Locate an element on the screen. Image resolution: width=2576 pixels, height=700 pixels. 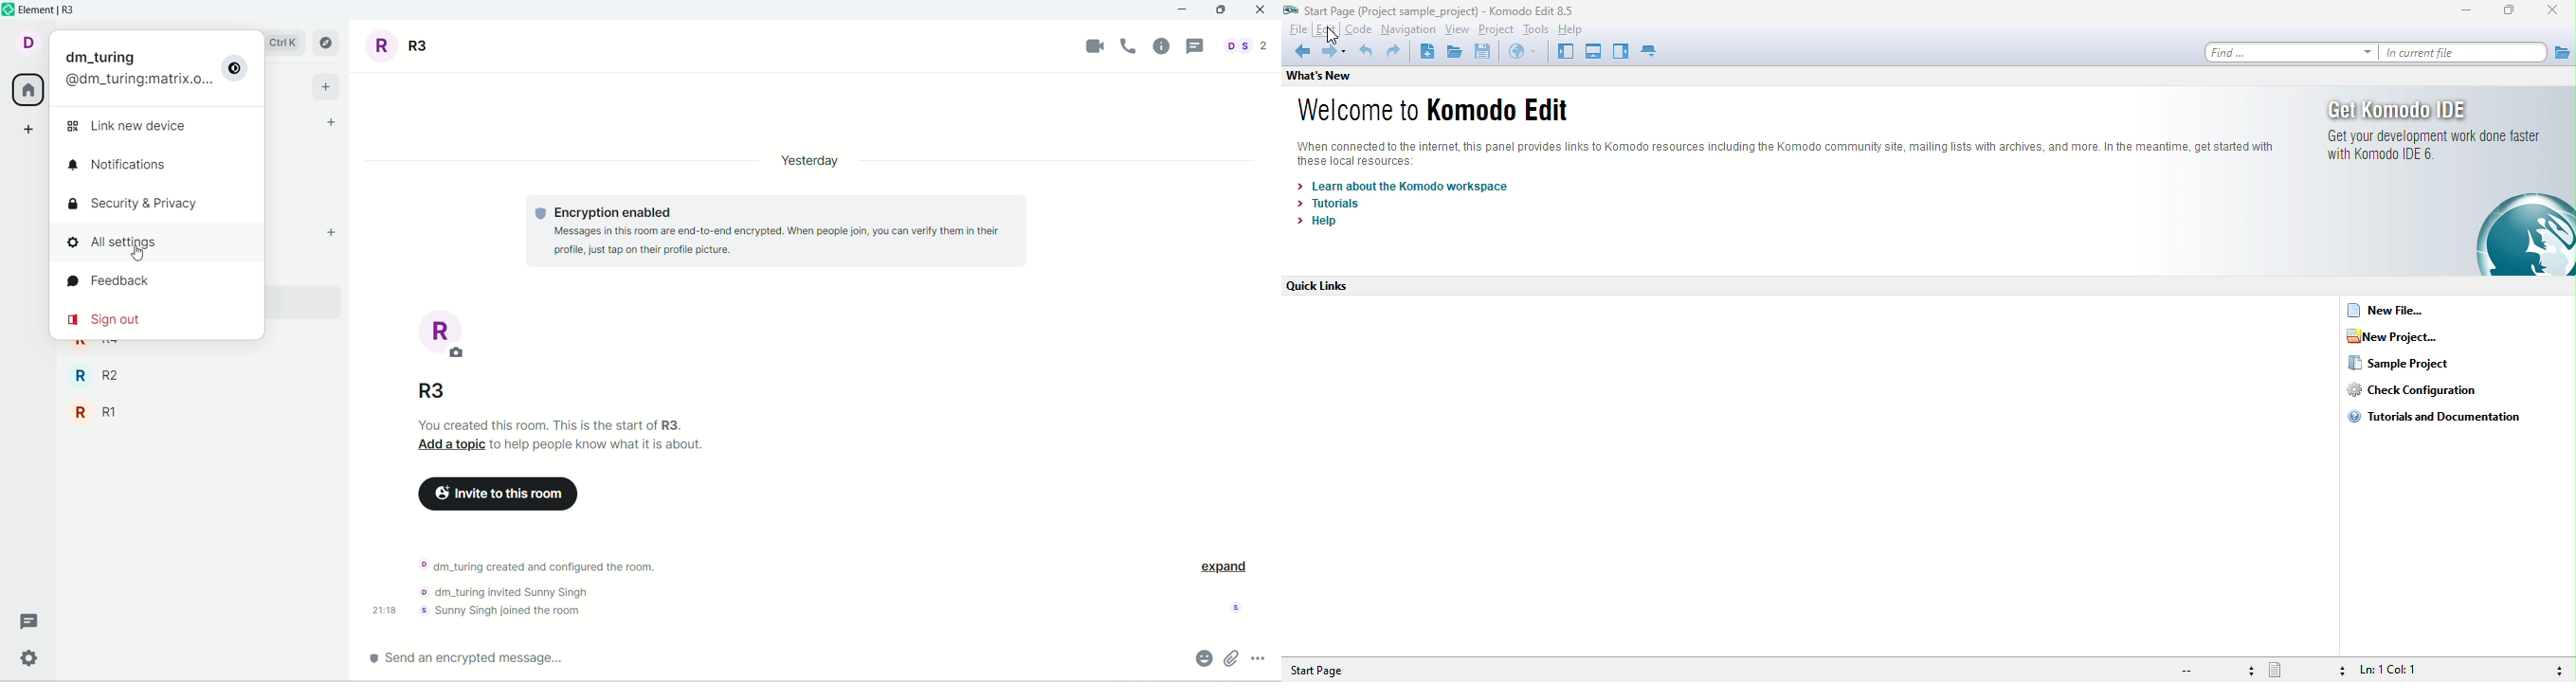
room info is located at coordinates (1164, 46).